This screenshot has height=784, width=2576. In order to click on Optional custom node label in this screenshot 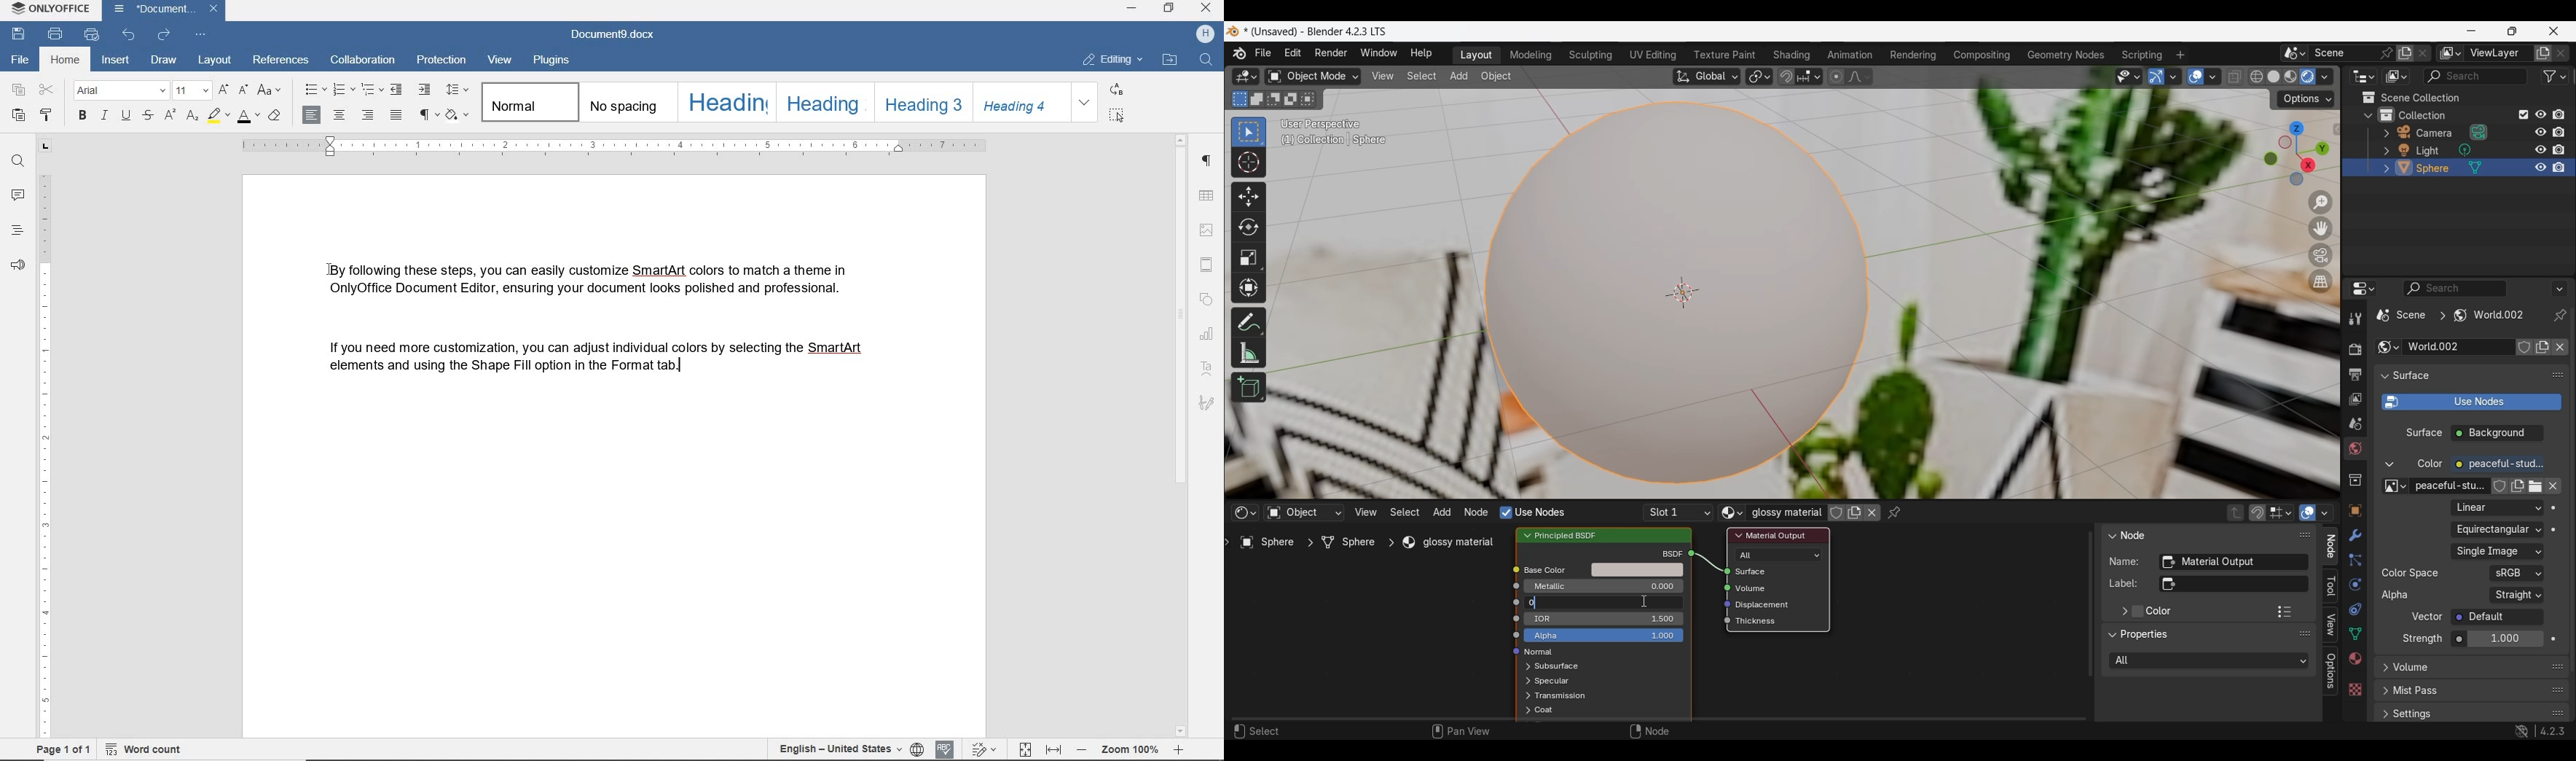, I will do `click(2233, 584)`.